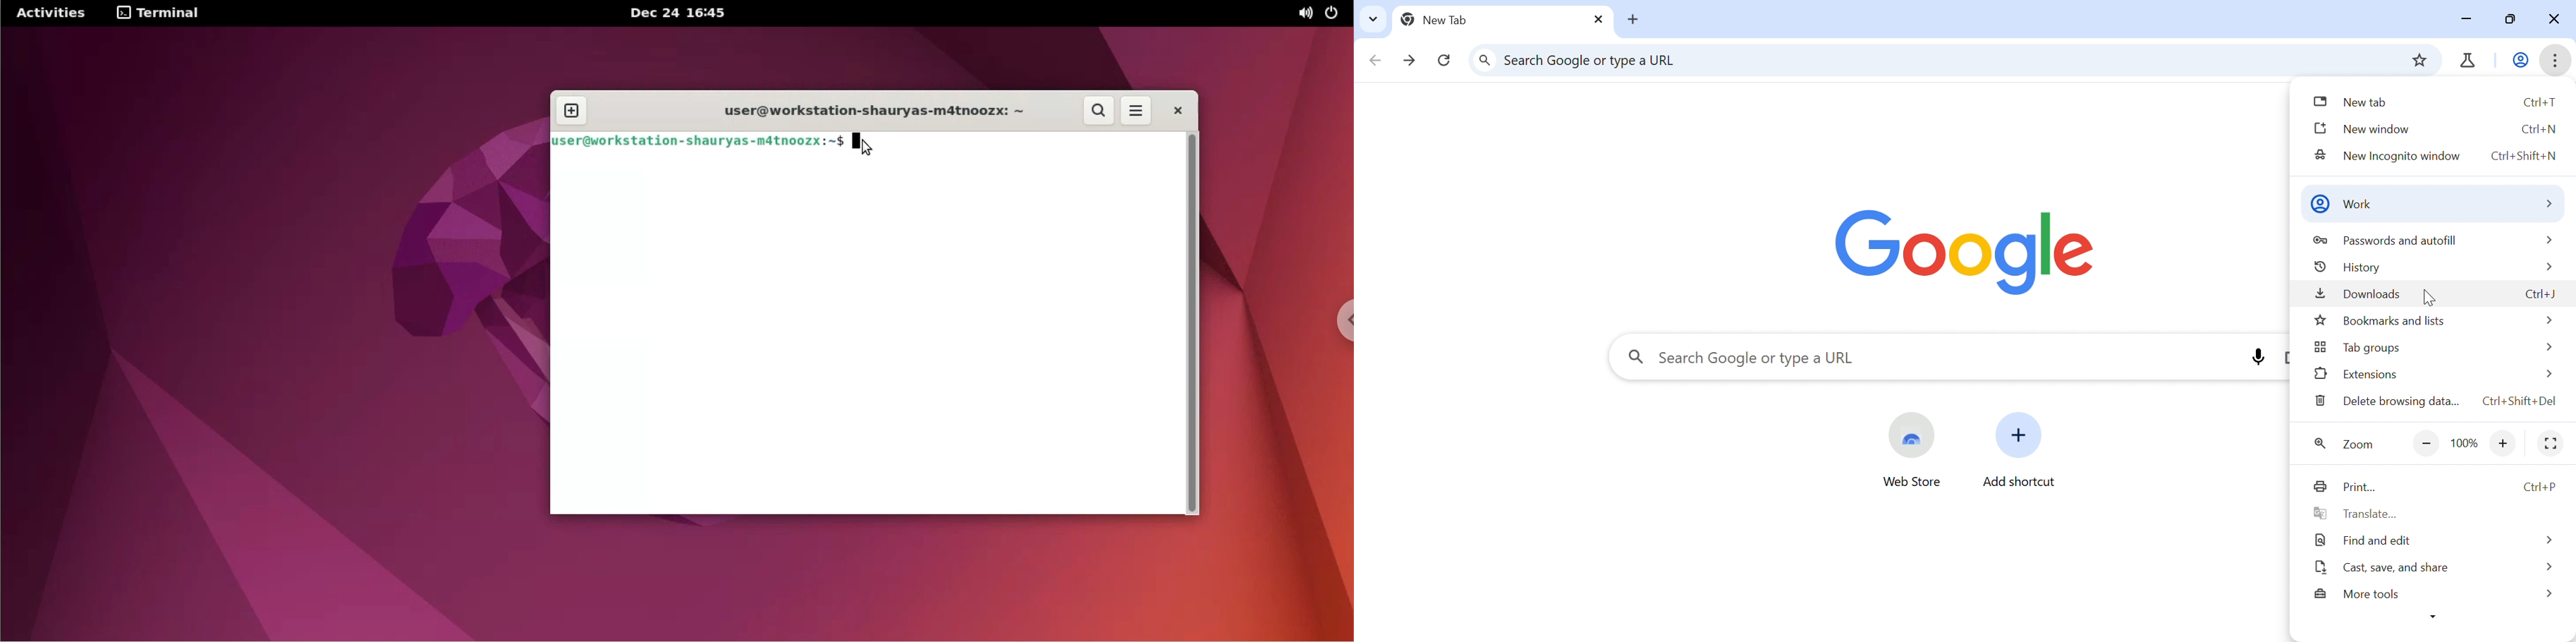  Describe the element at coordinates (2390, 157) in the screenshot. I see `New incognito window` at that location.